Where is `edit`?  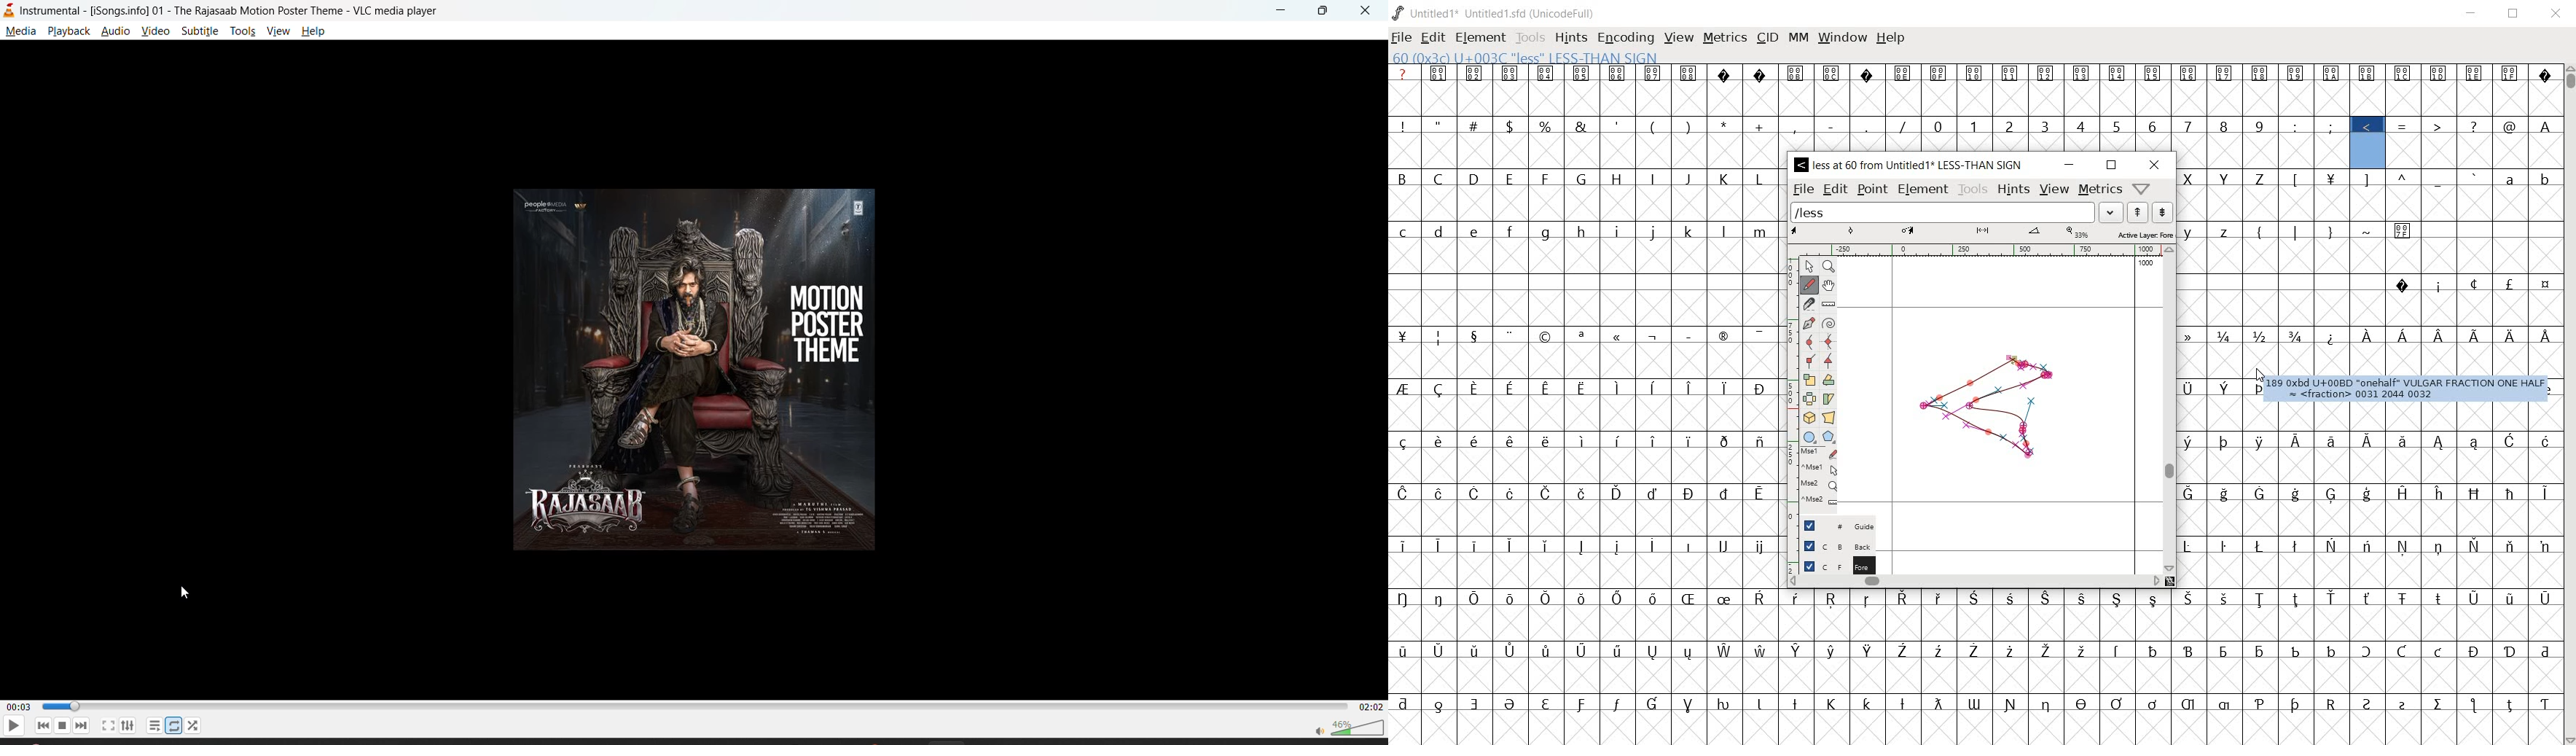
edit is located at coordinates (1434, 37).